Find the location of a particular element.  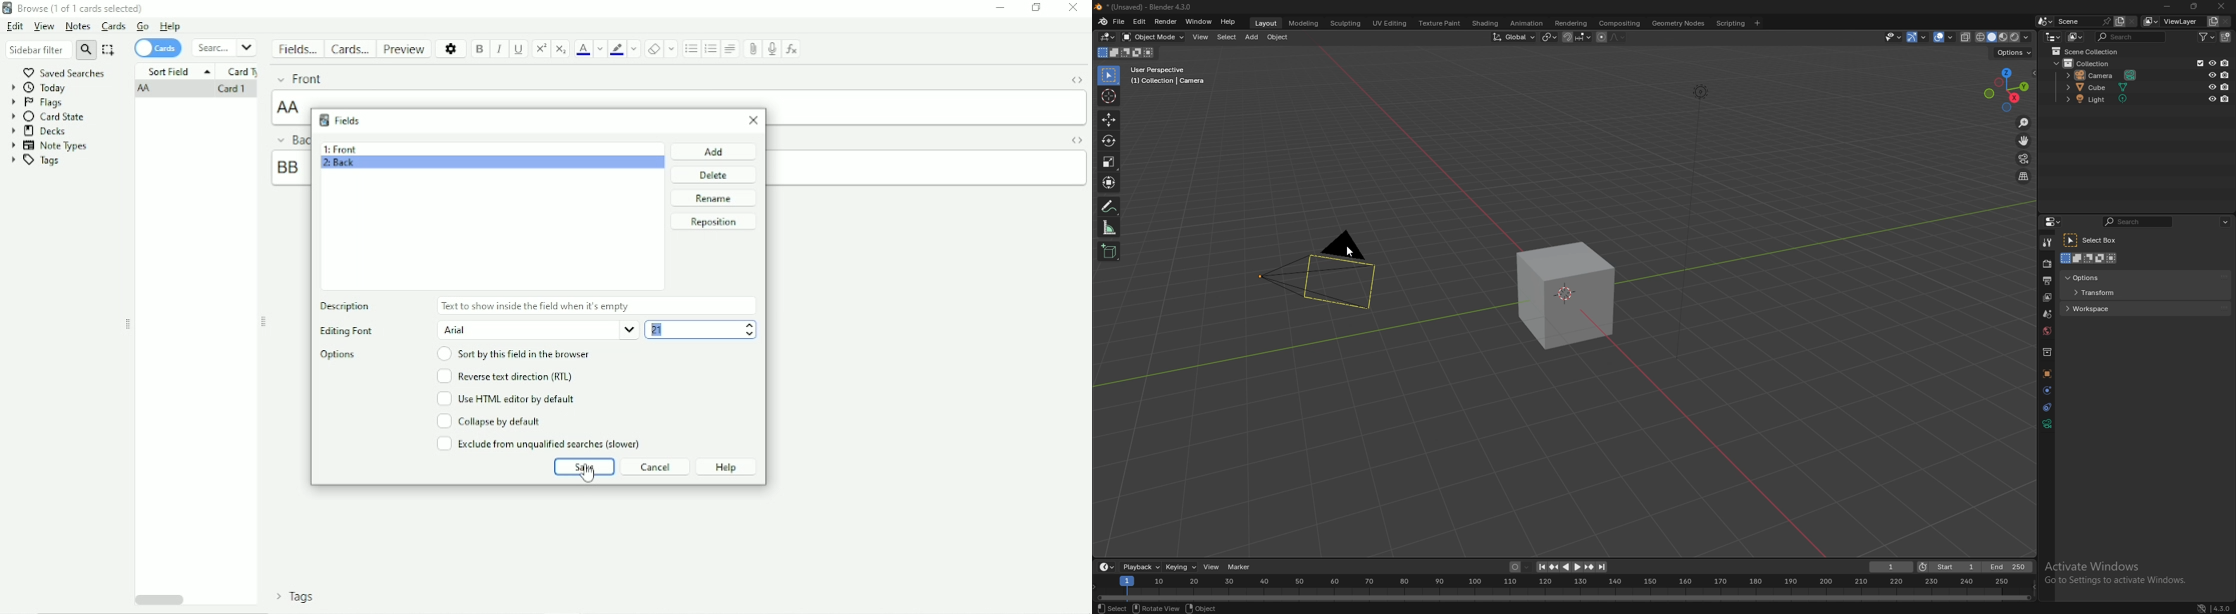

Ordered list is located at coordinates (710, 50).